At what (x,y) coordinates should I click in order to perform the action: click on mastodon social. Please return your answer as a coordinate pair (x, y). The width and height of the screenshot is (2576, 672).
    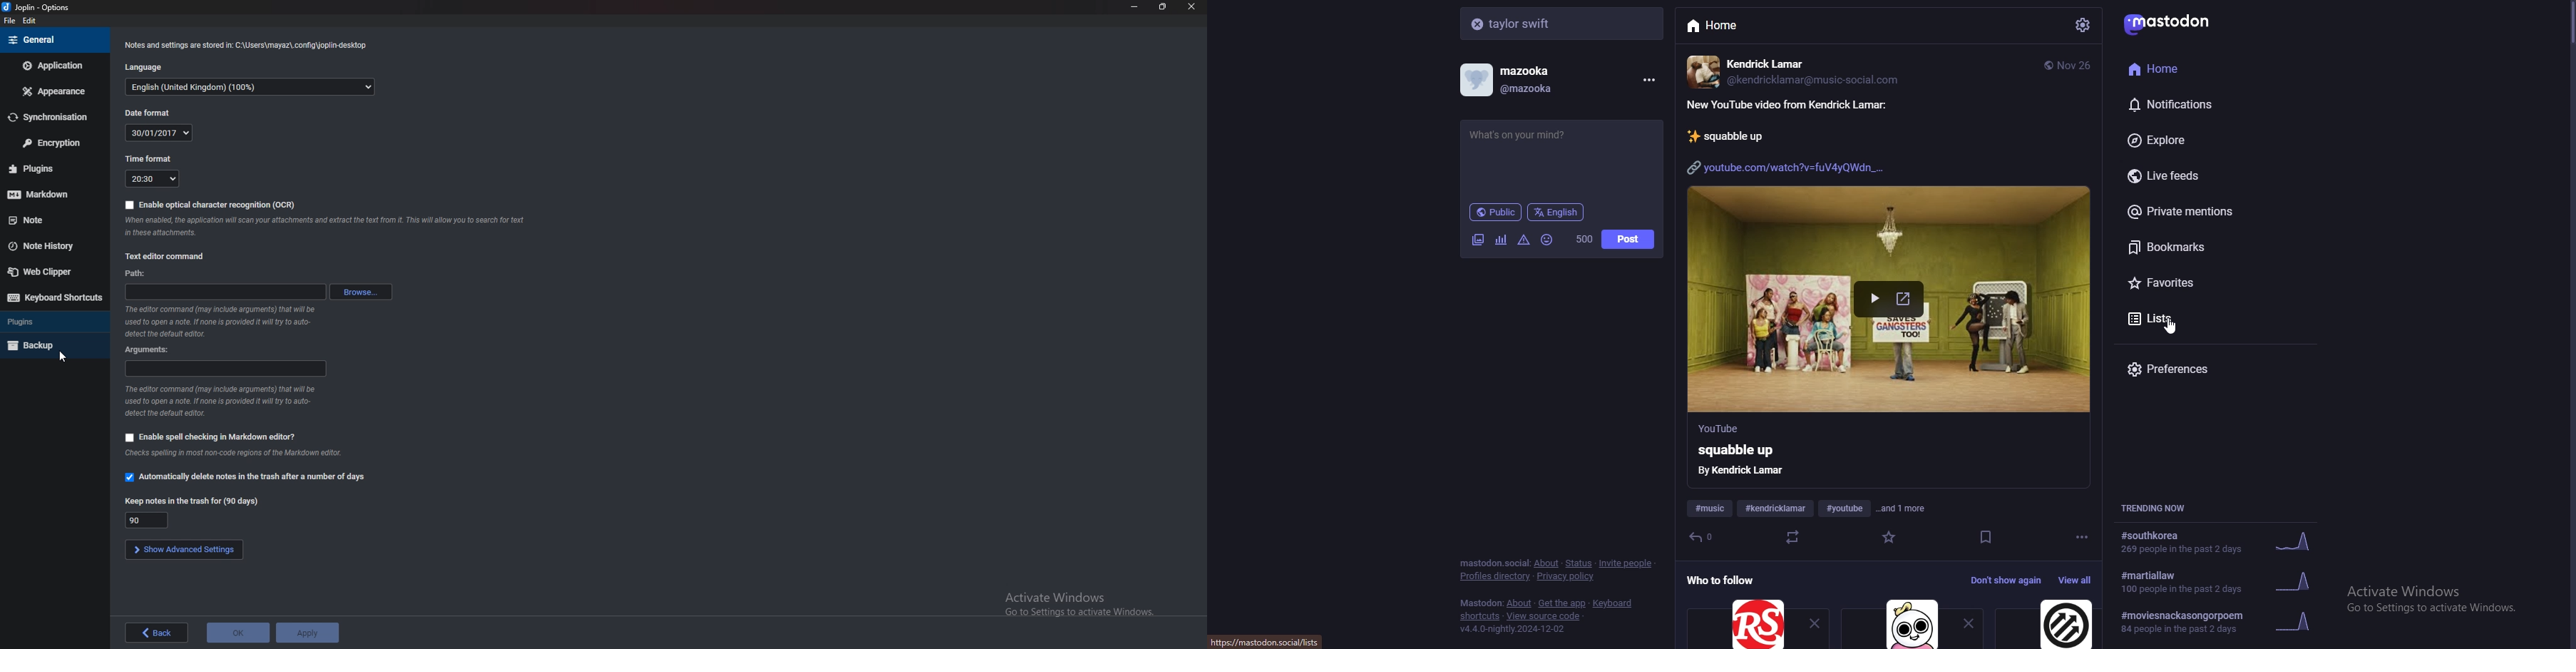
    Looking at the image, I should click on (1494, 563).